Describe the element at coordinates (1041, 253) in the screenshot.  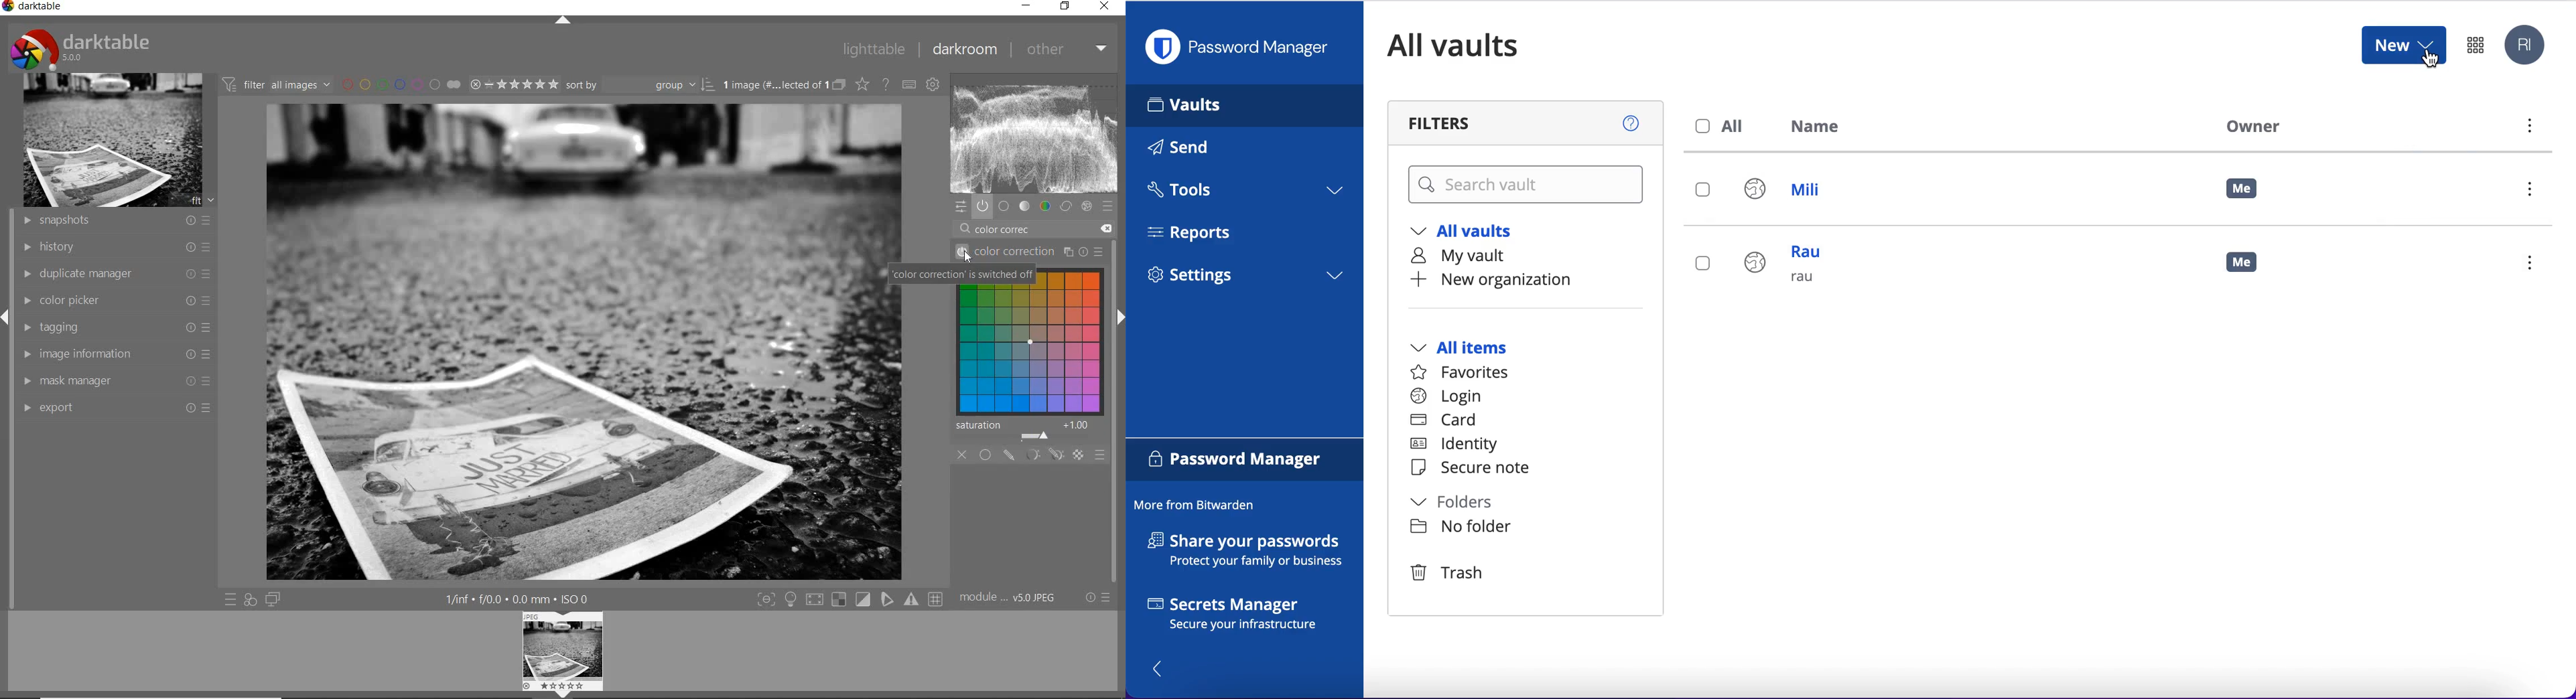
I see `color correction` at that location.